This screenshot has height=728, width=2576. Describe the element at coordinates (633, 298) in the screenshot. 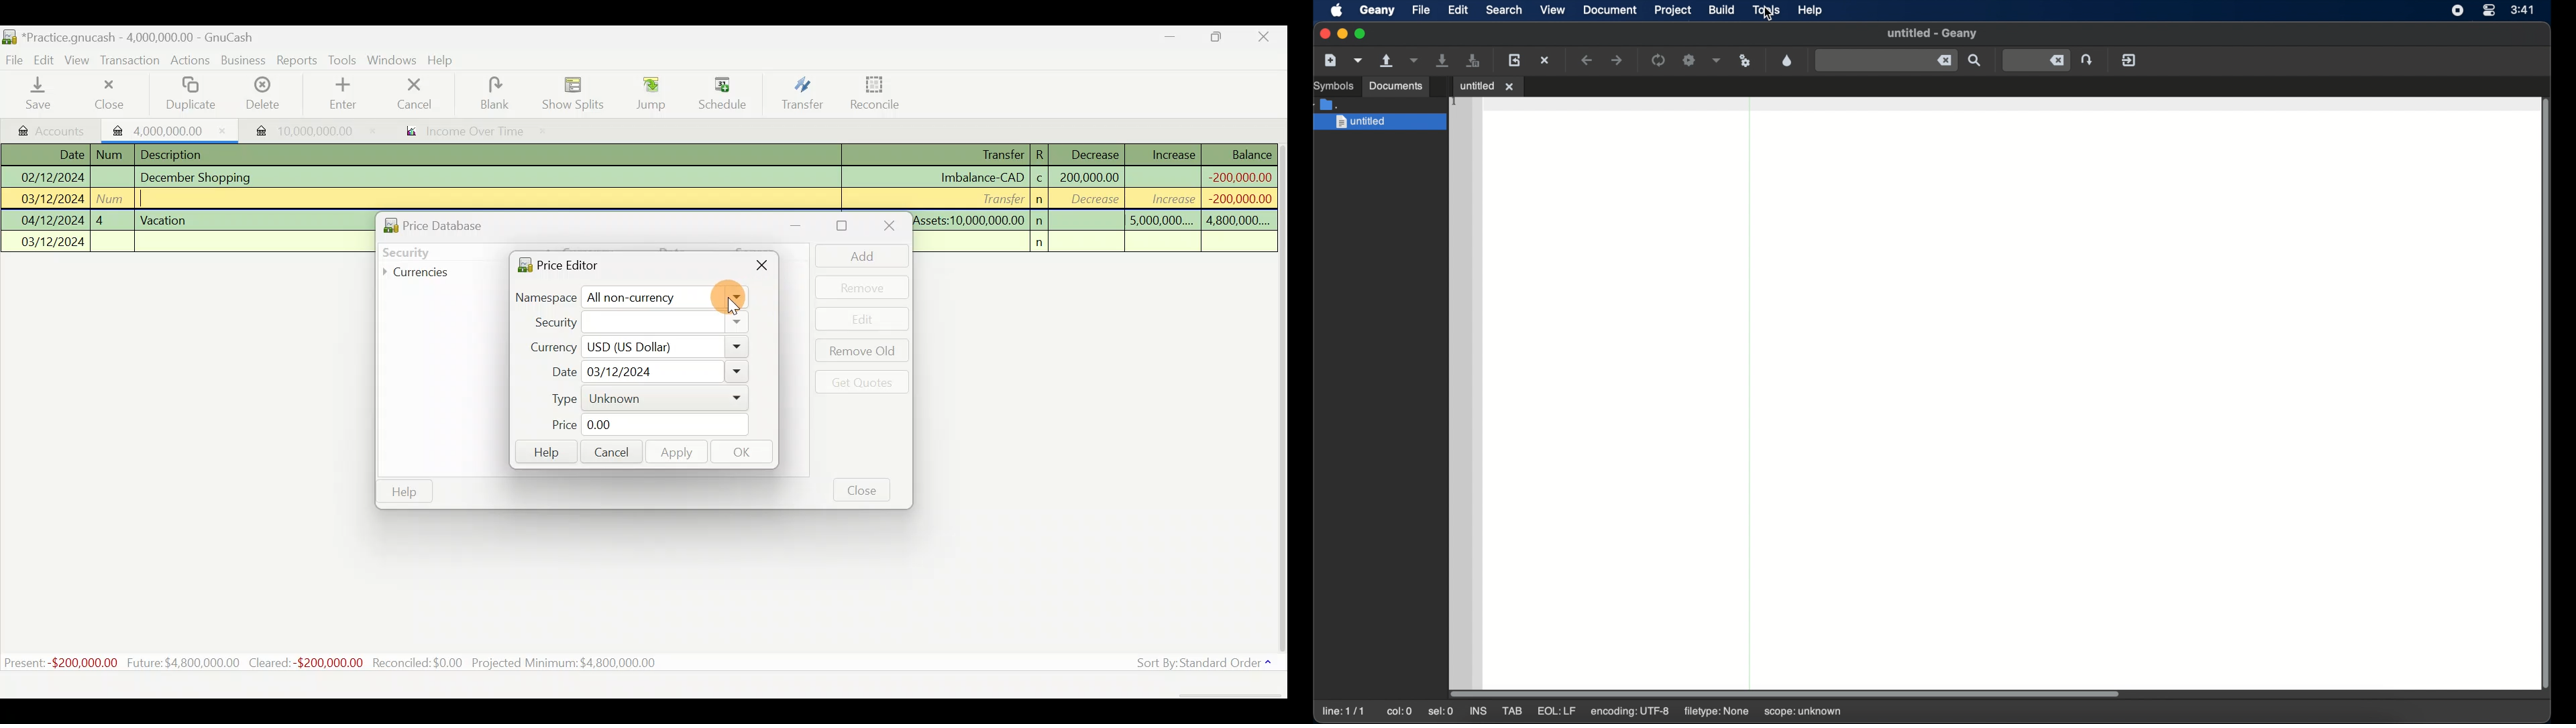

I see `Namespace` at that location.